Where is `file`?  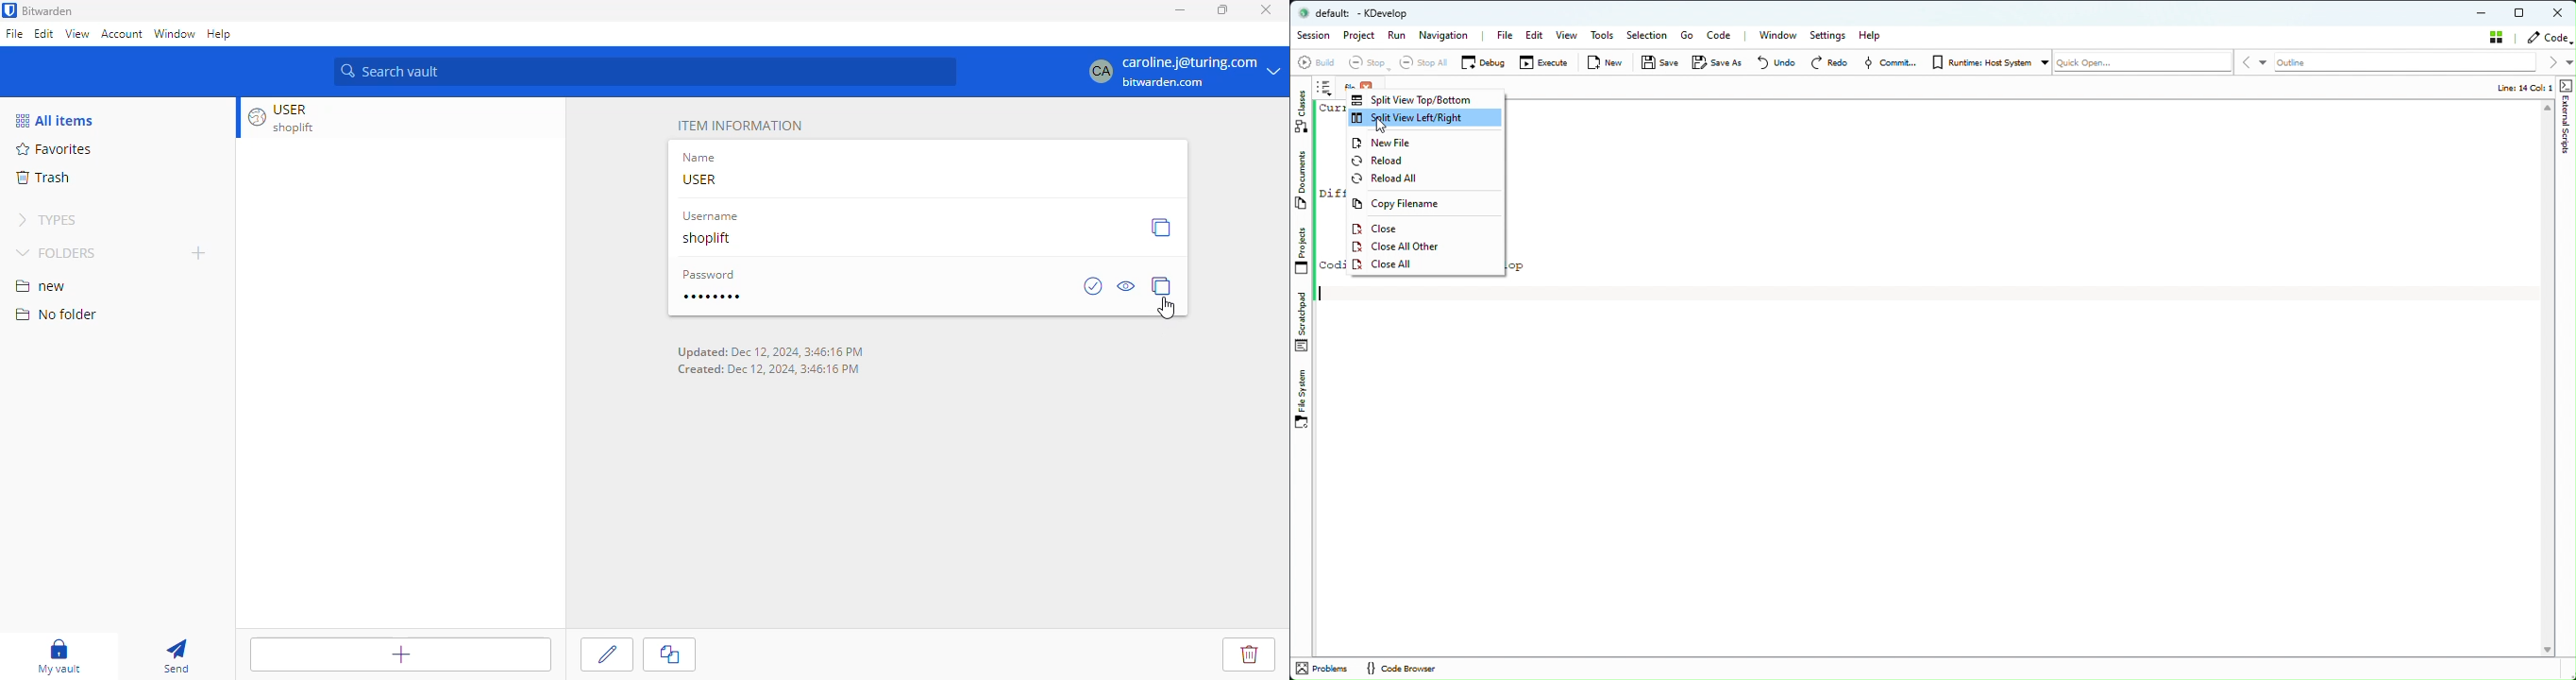 file is located at coordinates (14, 34).